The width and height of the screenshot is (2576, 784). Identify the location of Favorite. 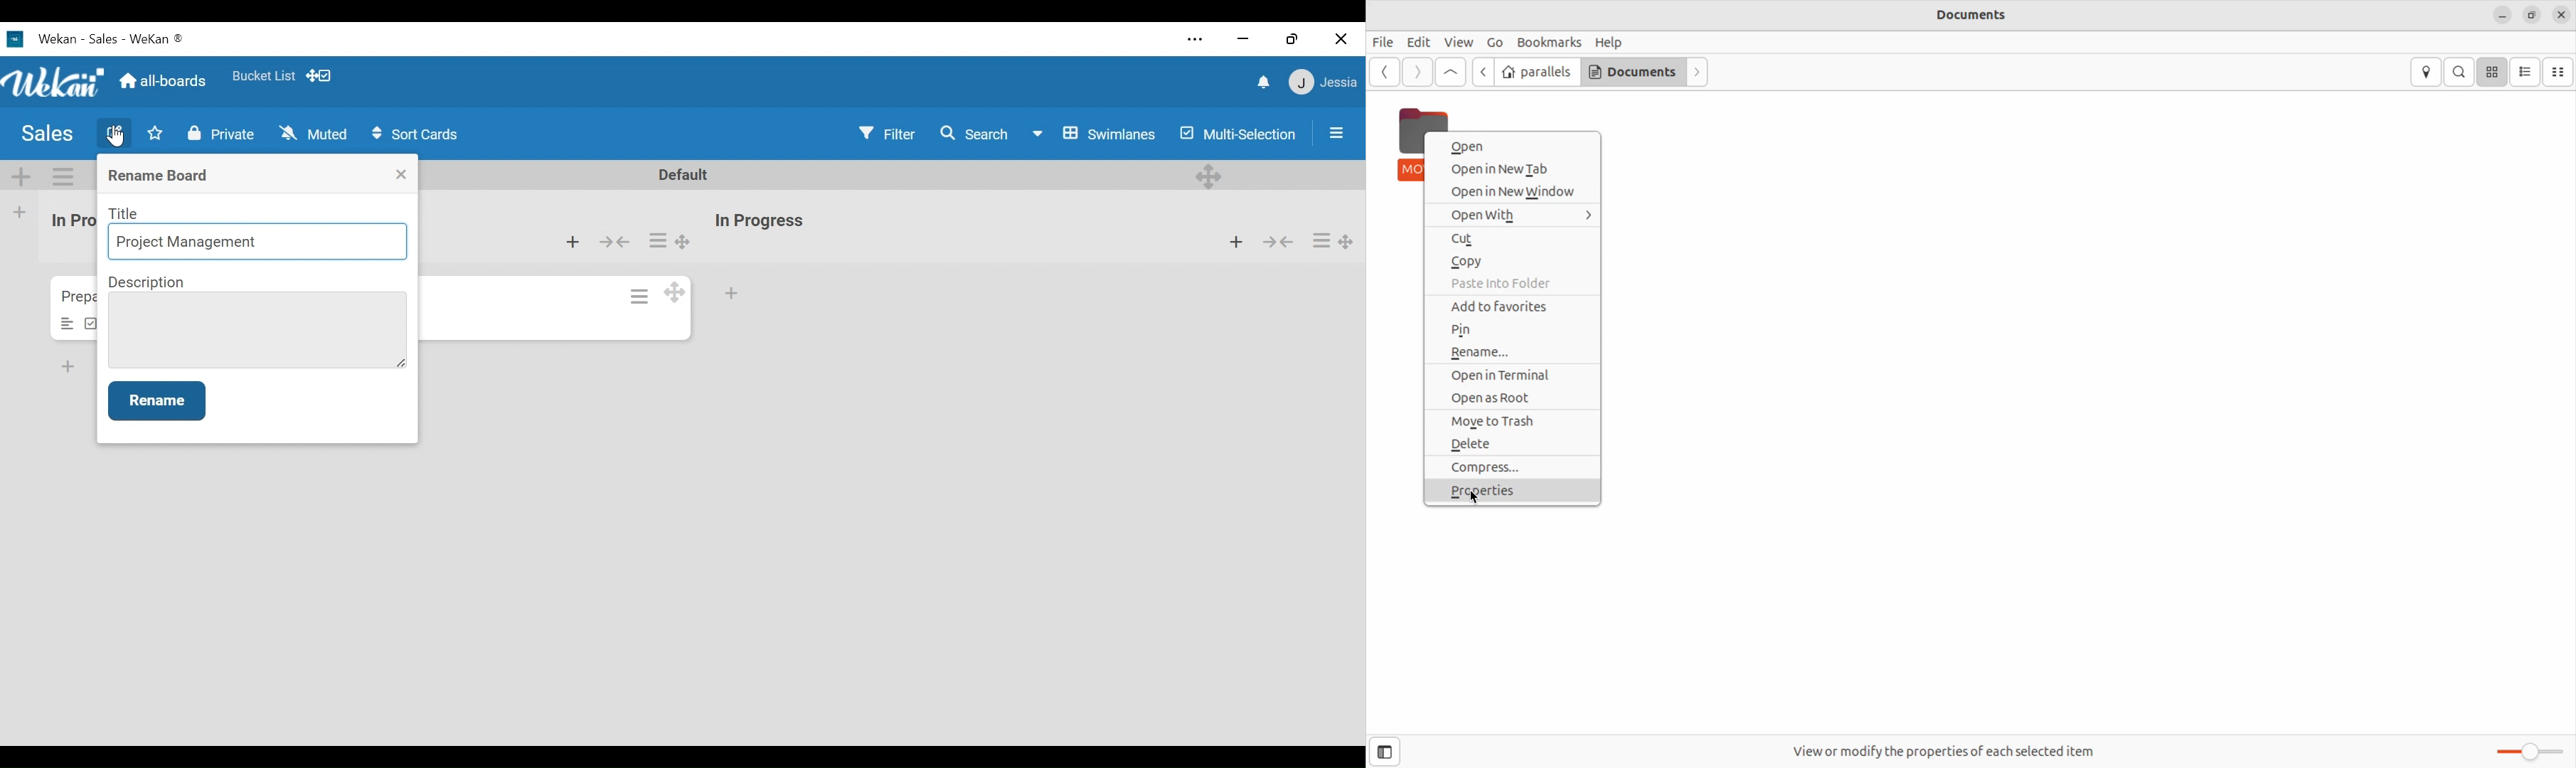
(264, 77).